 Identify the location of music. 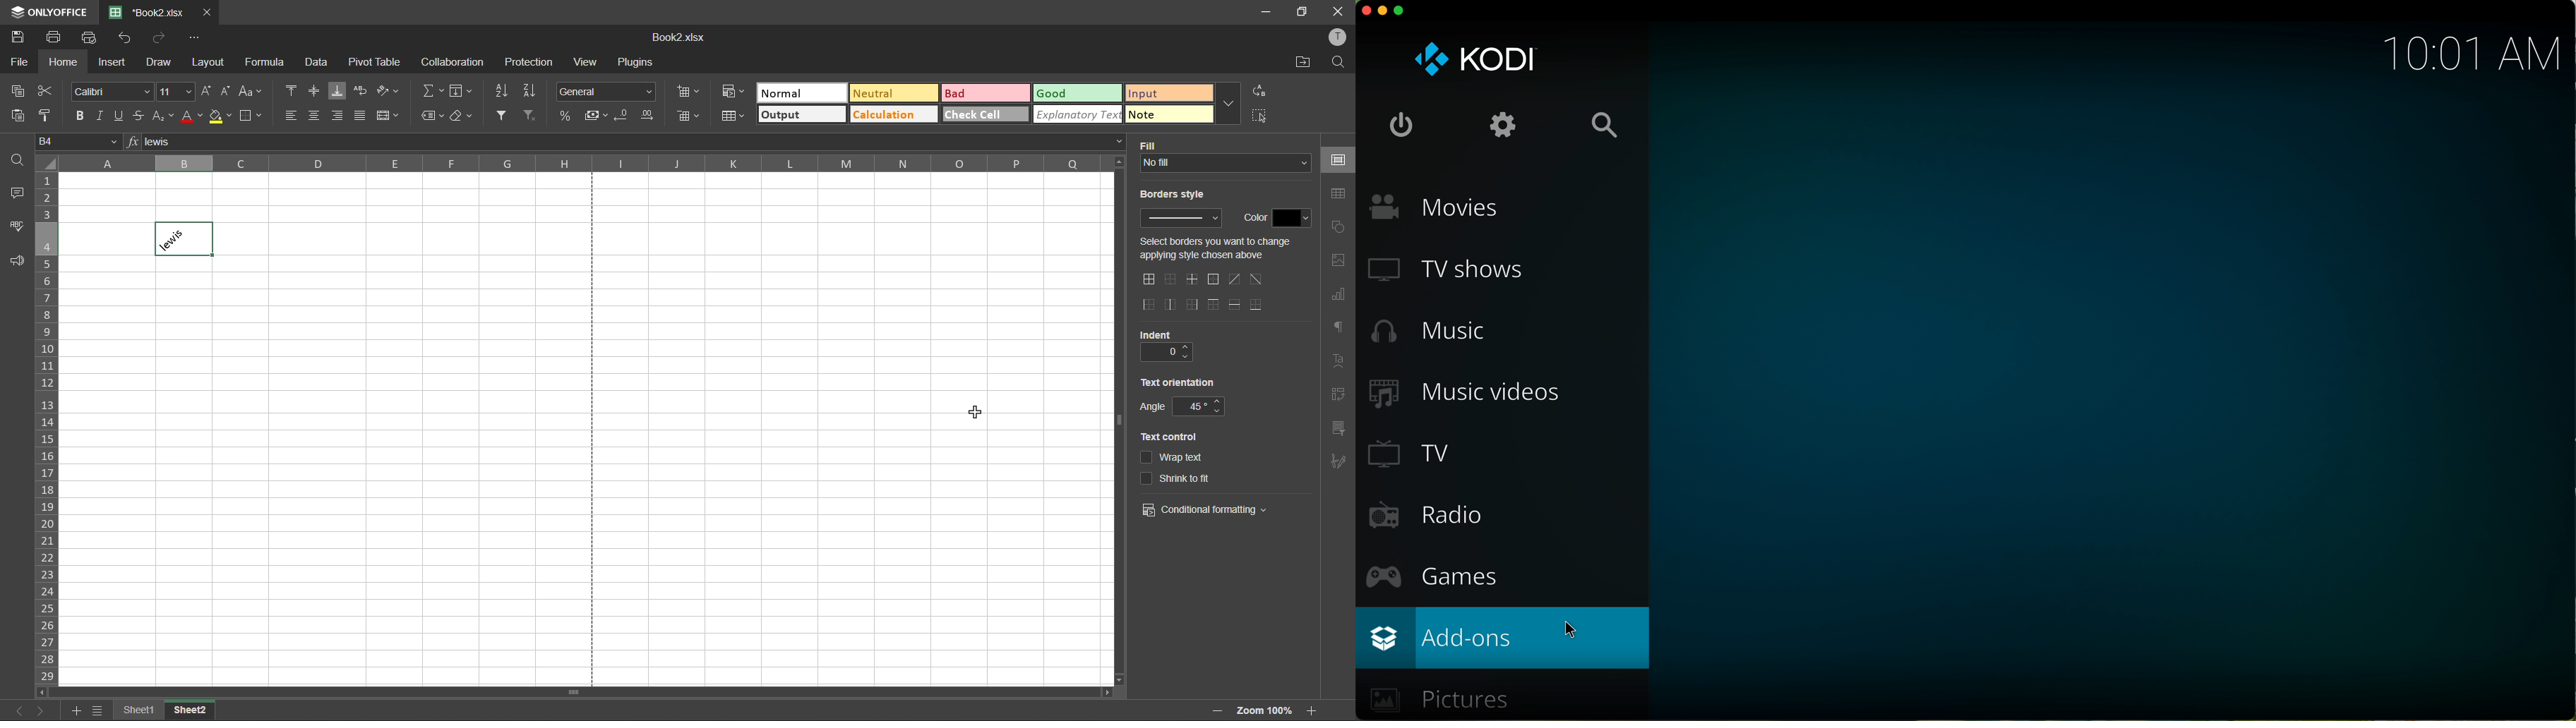
(1424, 333).